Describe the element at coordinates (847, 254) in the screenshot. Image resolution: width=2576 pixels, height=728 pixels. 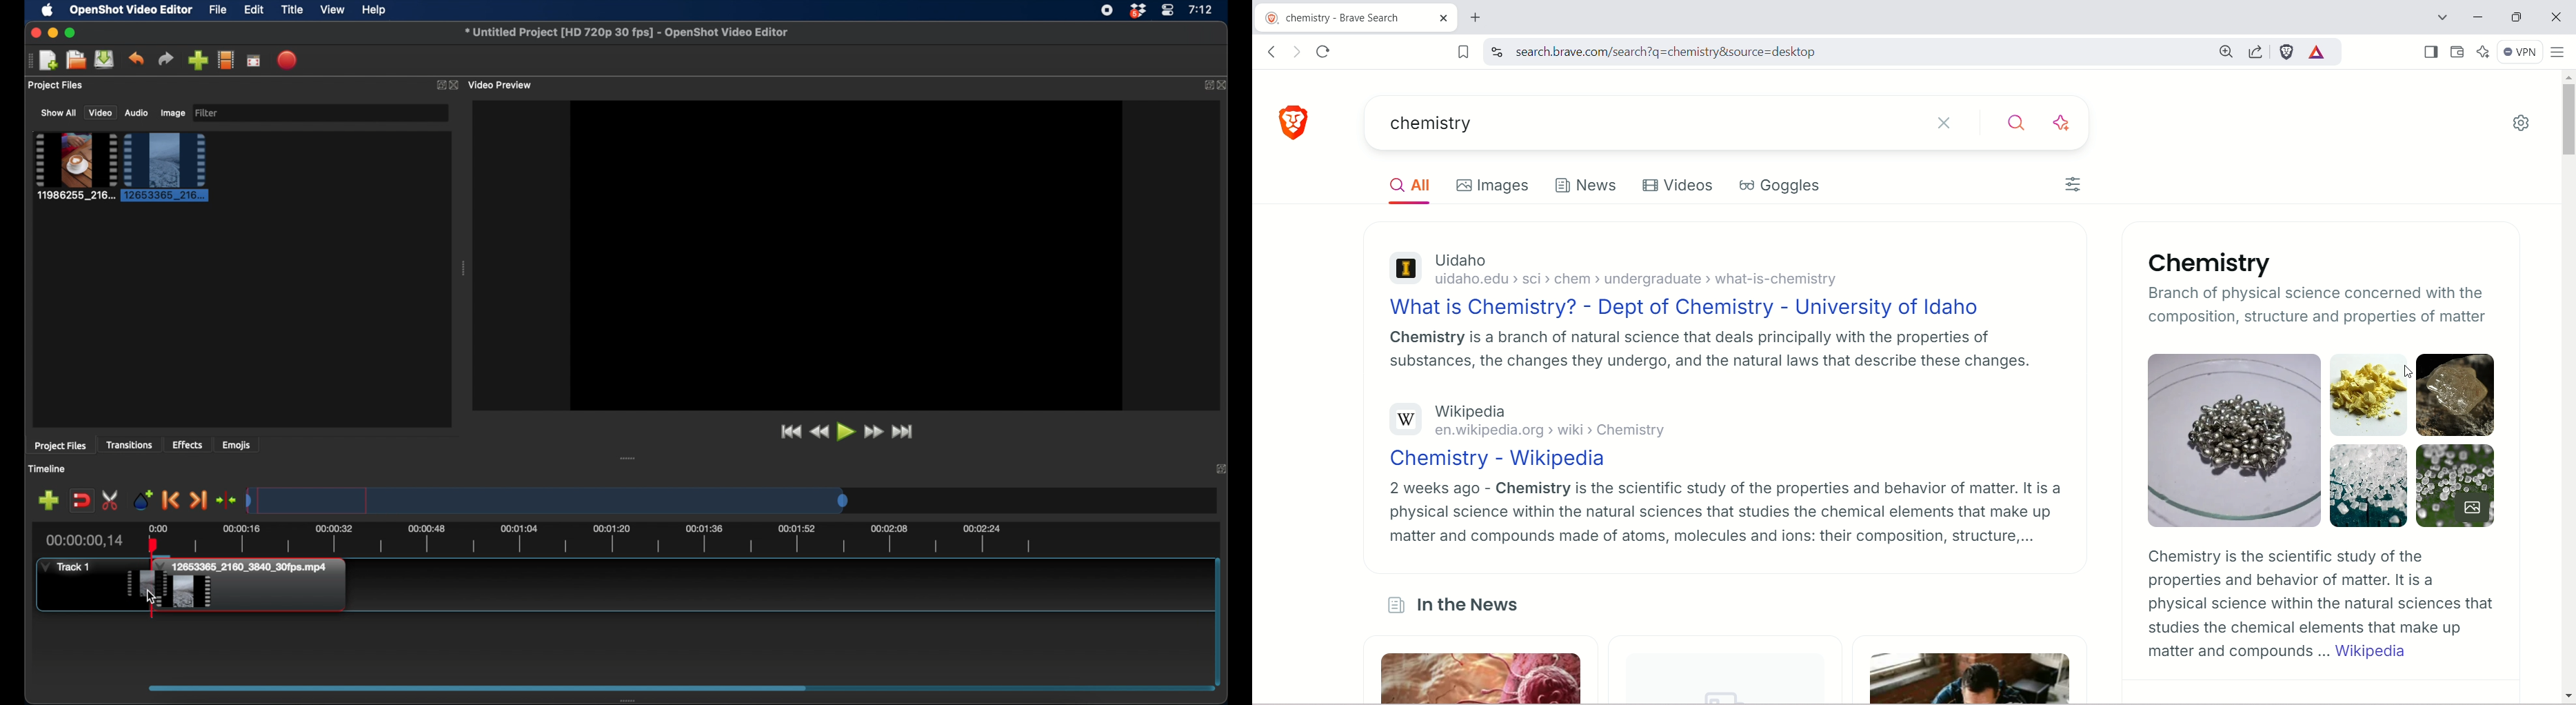
I see `video preview` at that location.